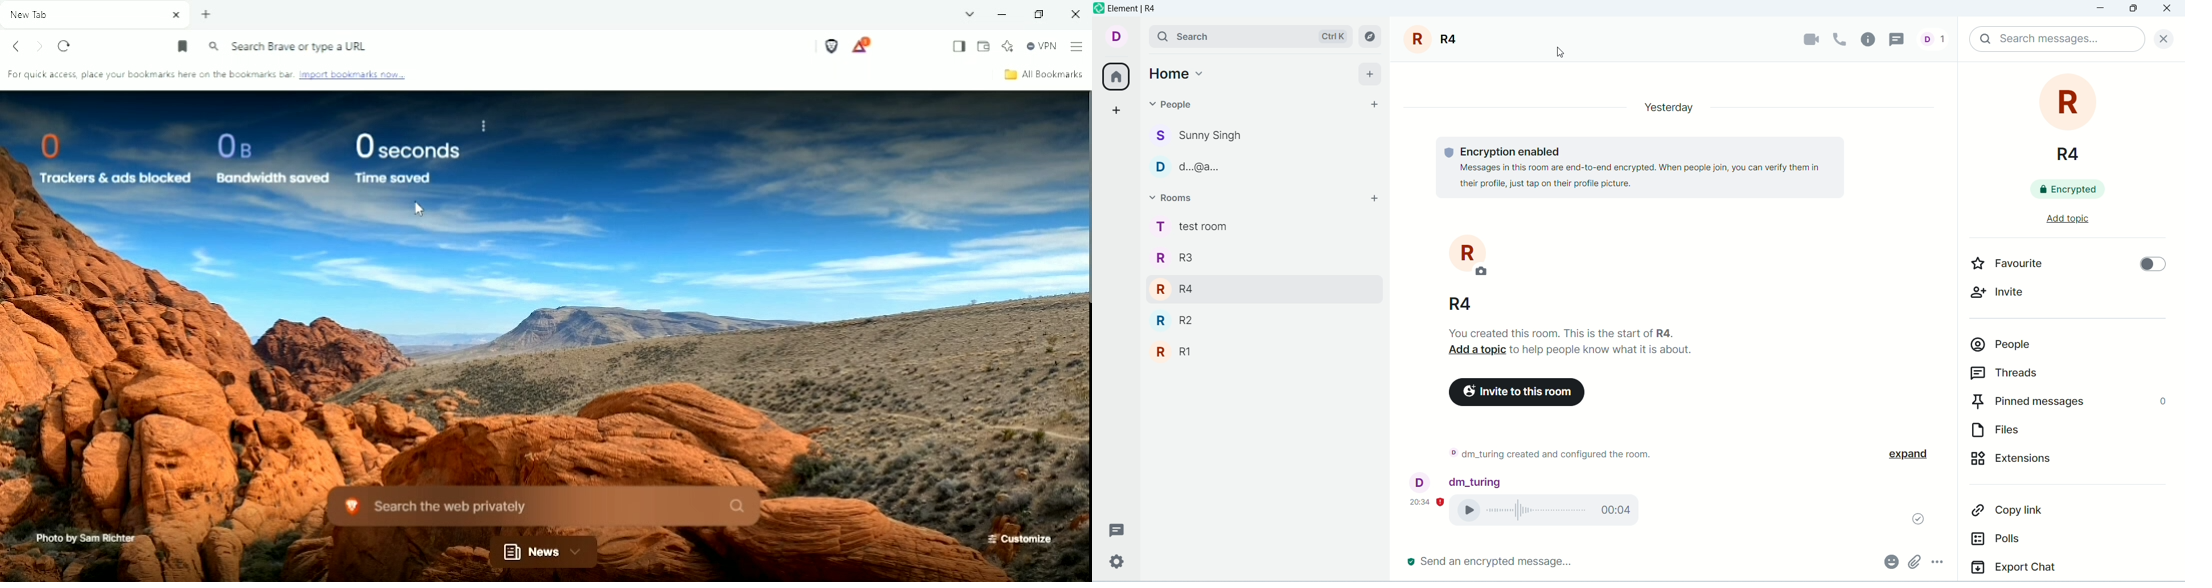 The width and height of the screenshot is (2212, 588). What do you see at coordinates (1459, 273) in the screenshot?
I see `room` at bounding box center [1459, 273].